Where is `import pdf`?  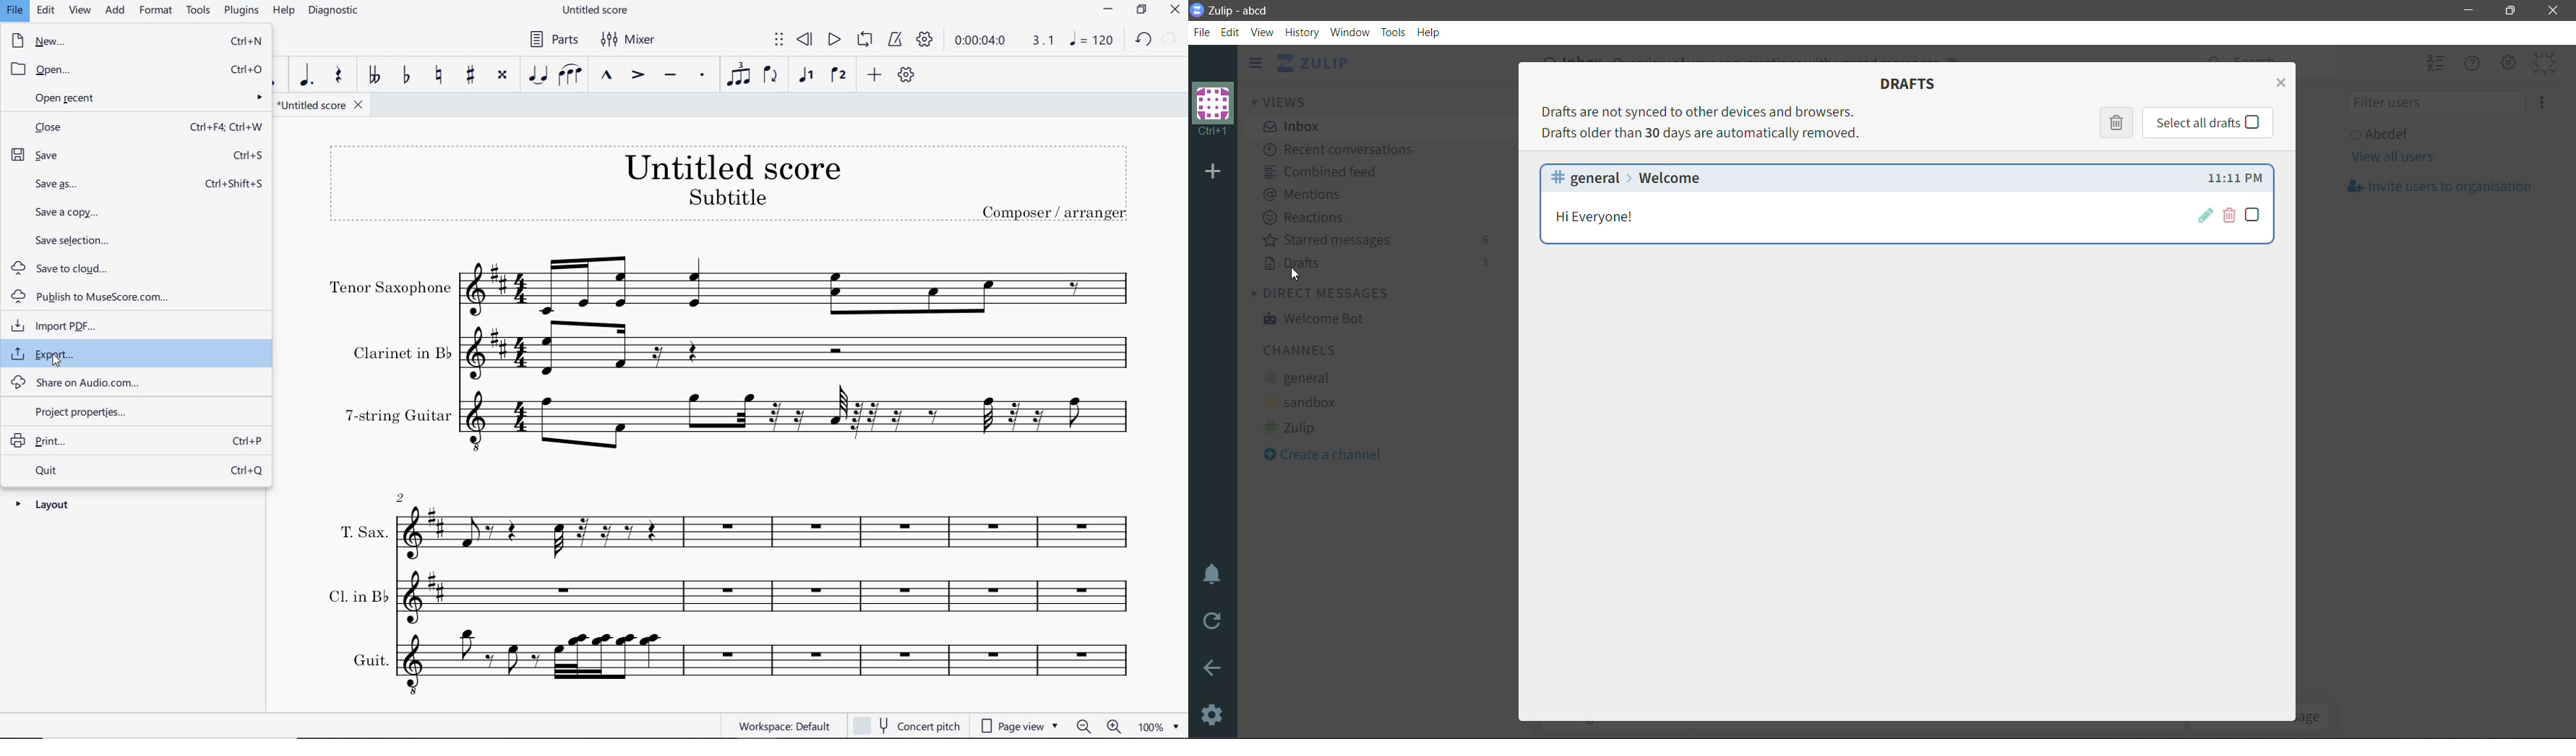 import pdf is located at coordinates (136, 324).